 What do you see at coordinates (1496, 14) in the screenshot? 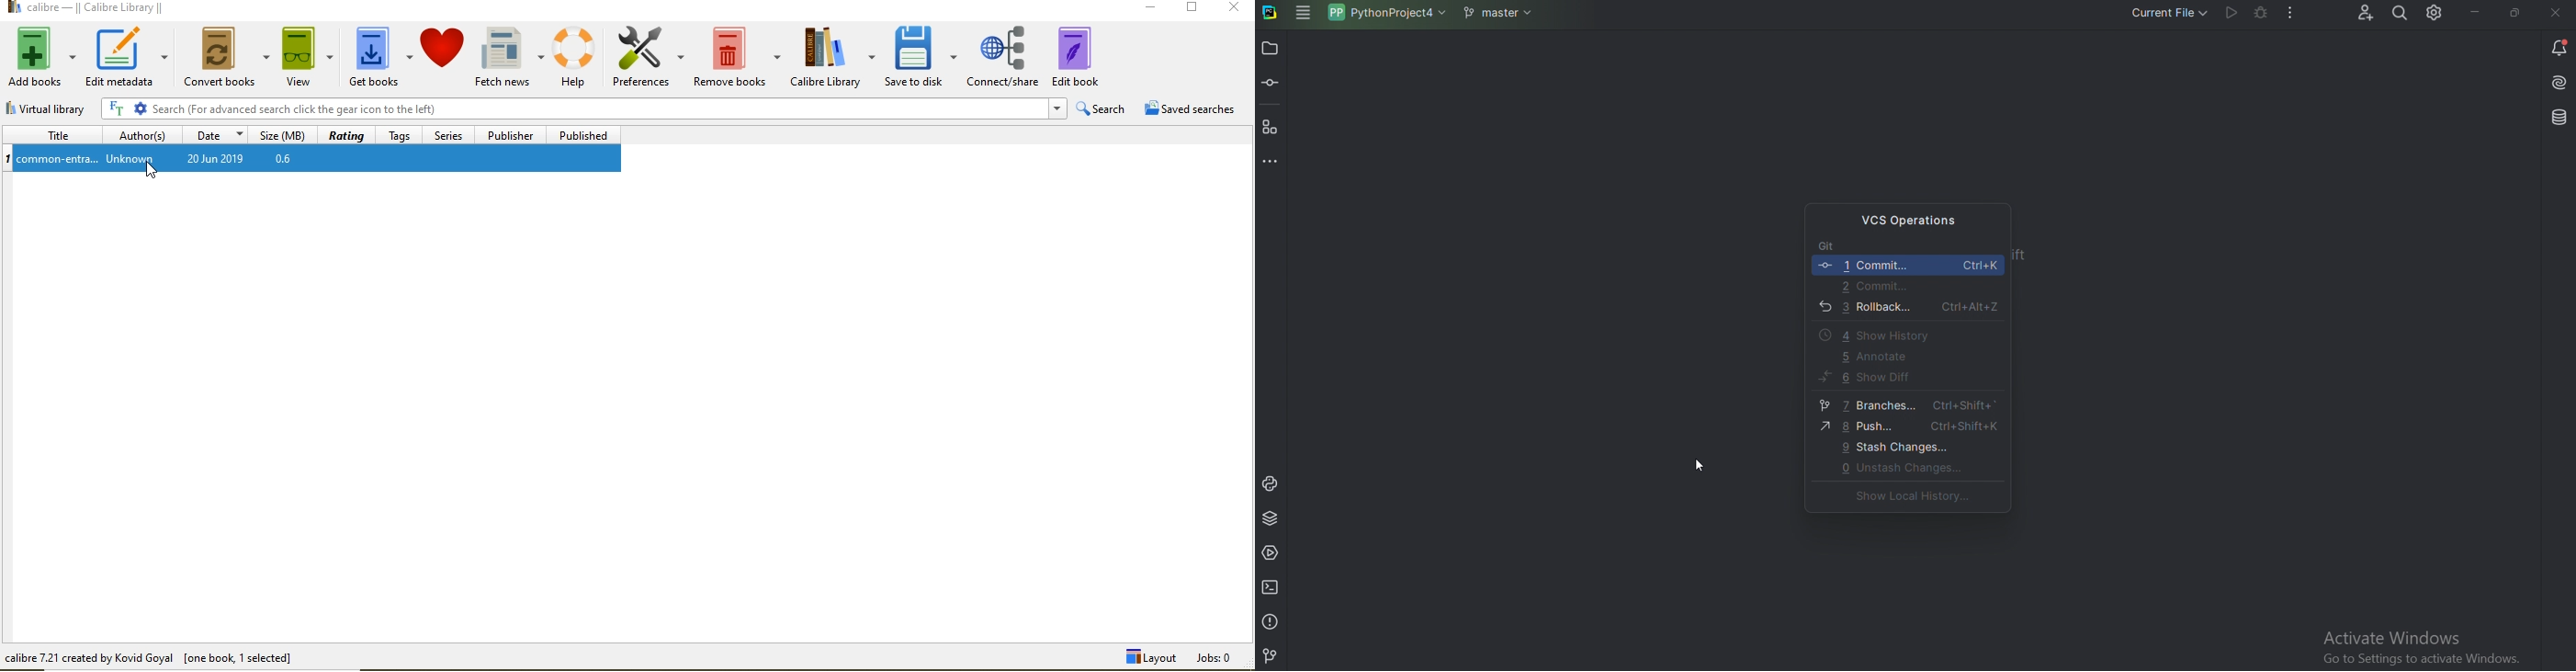
I see `git branch master` at bounding box center [1496, 14].